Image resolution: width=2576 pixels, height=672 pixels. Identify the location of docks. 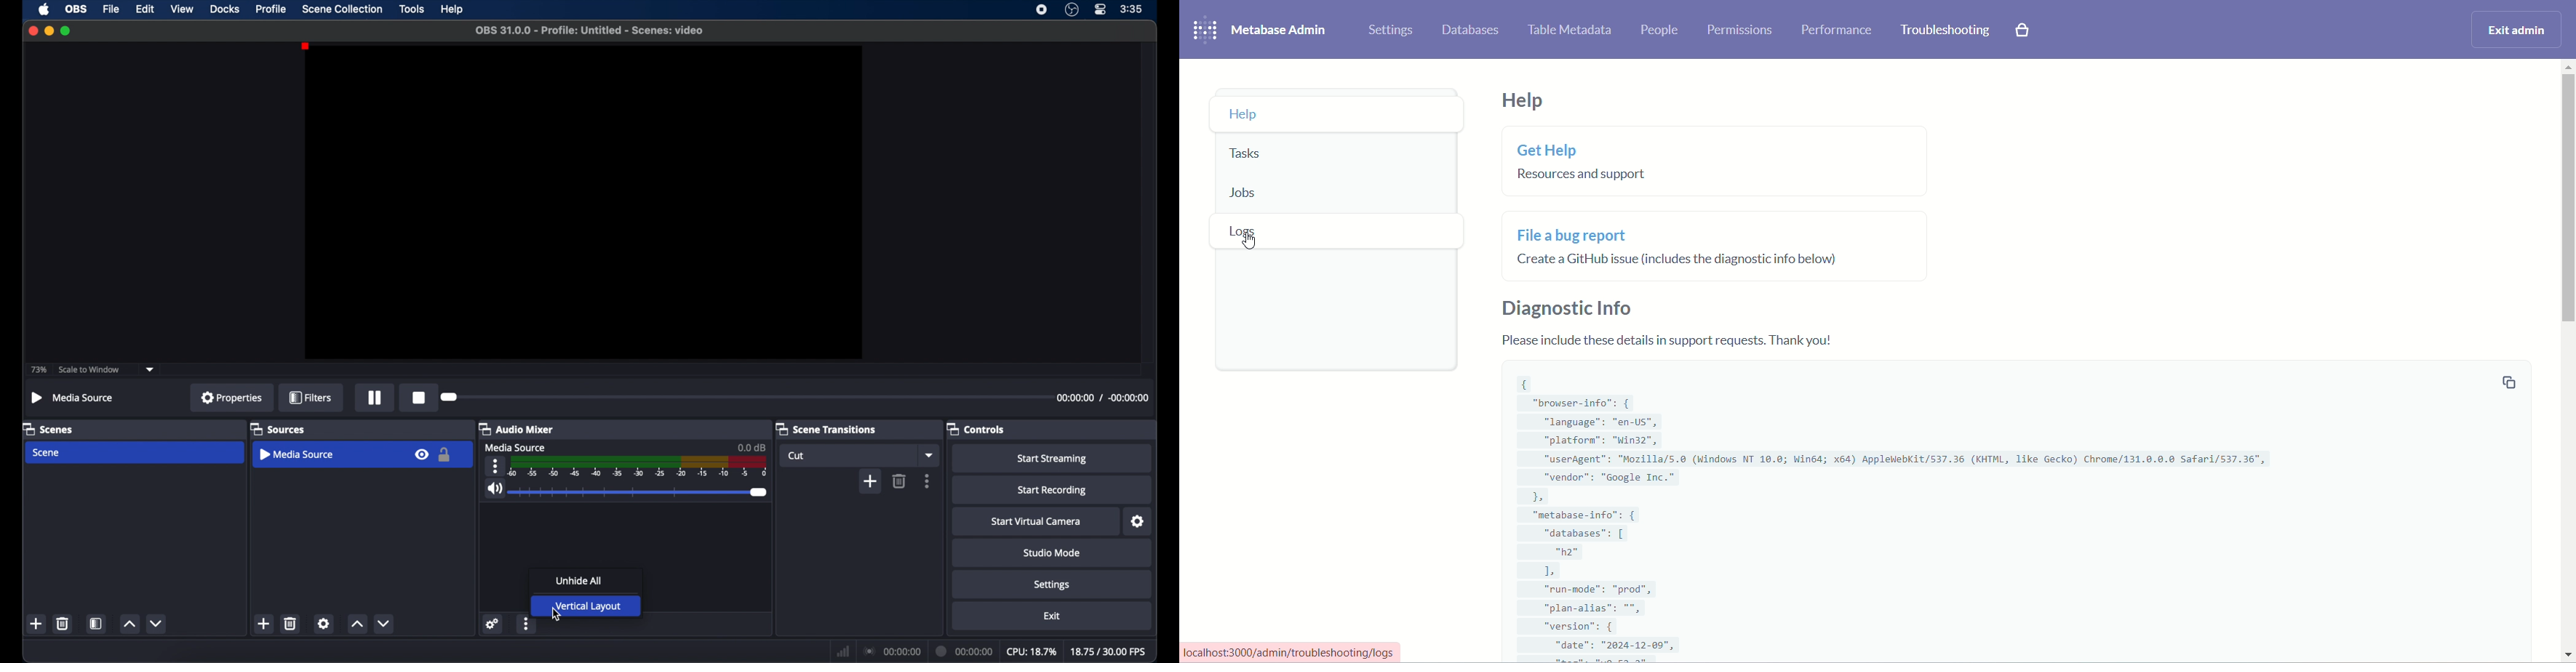
(225, 9).